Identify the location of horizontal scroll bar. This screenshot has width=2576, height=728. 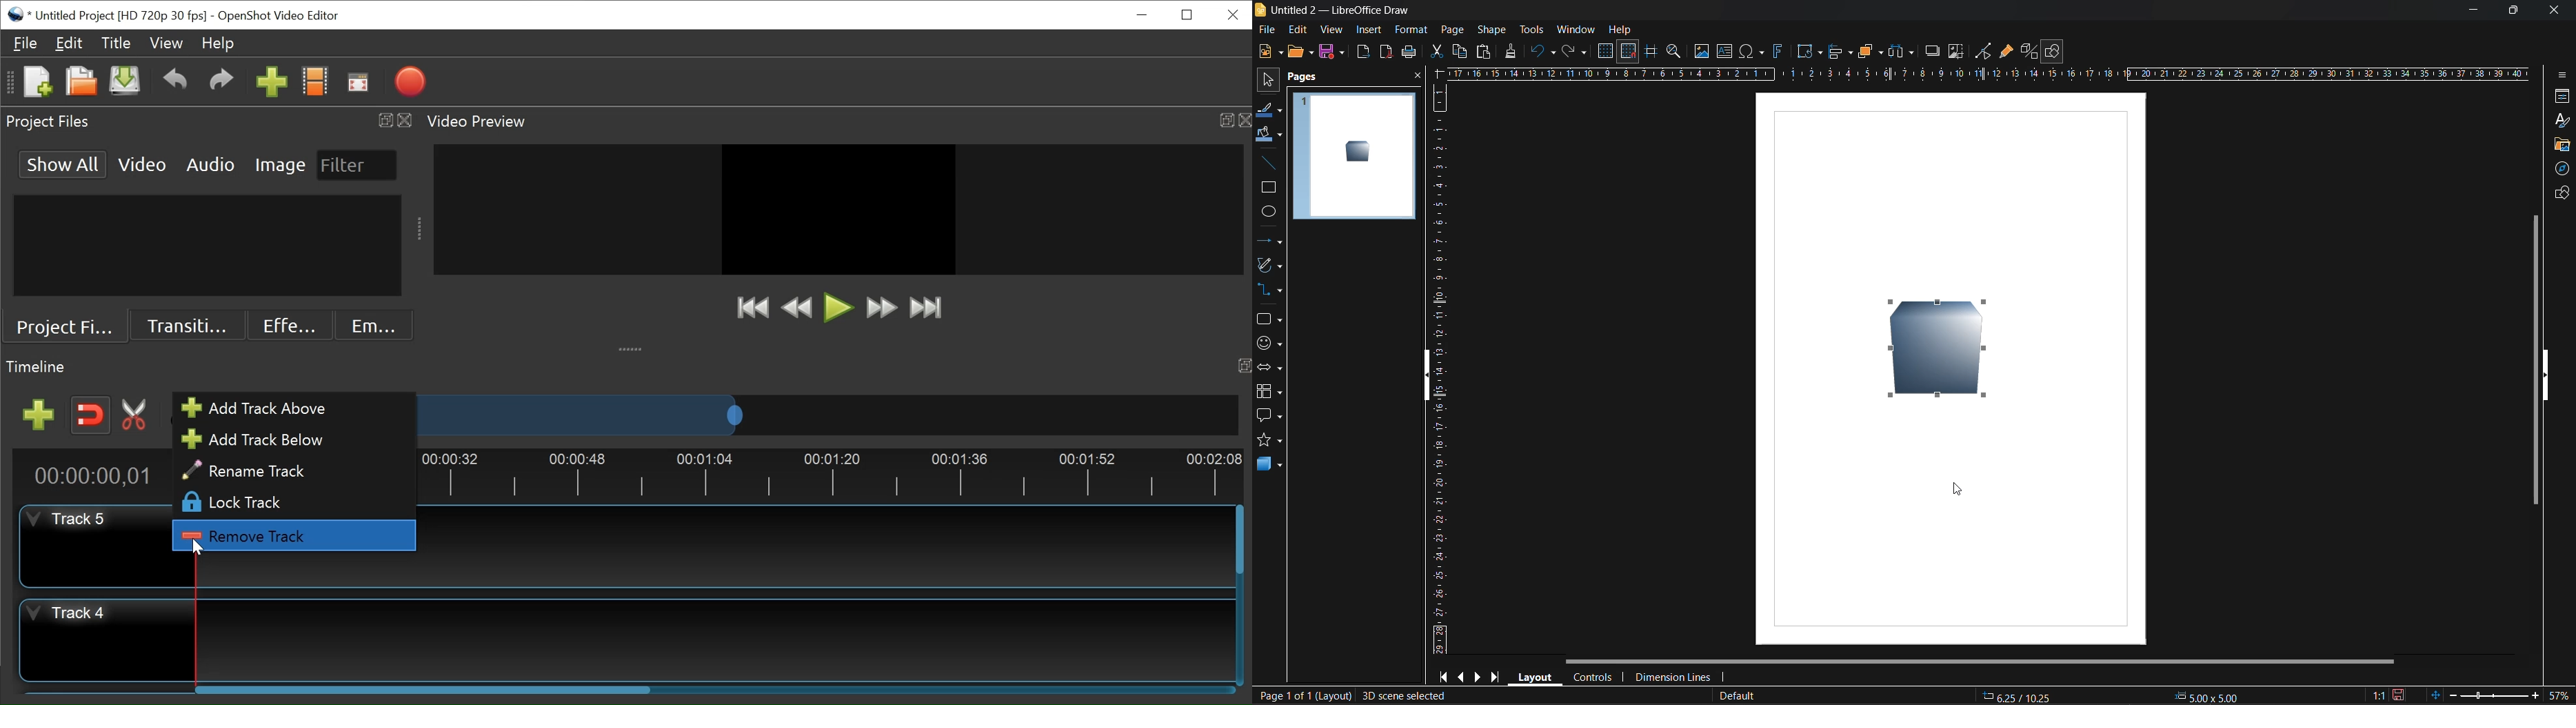
(1984, 662).